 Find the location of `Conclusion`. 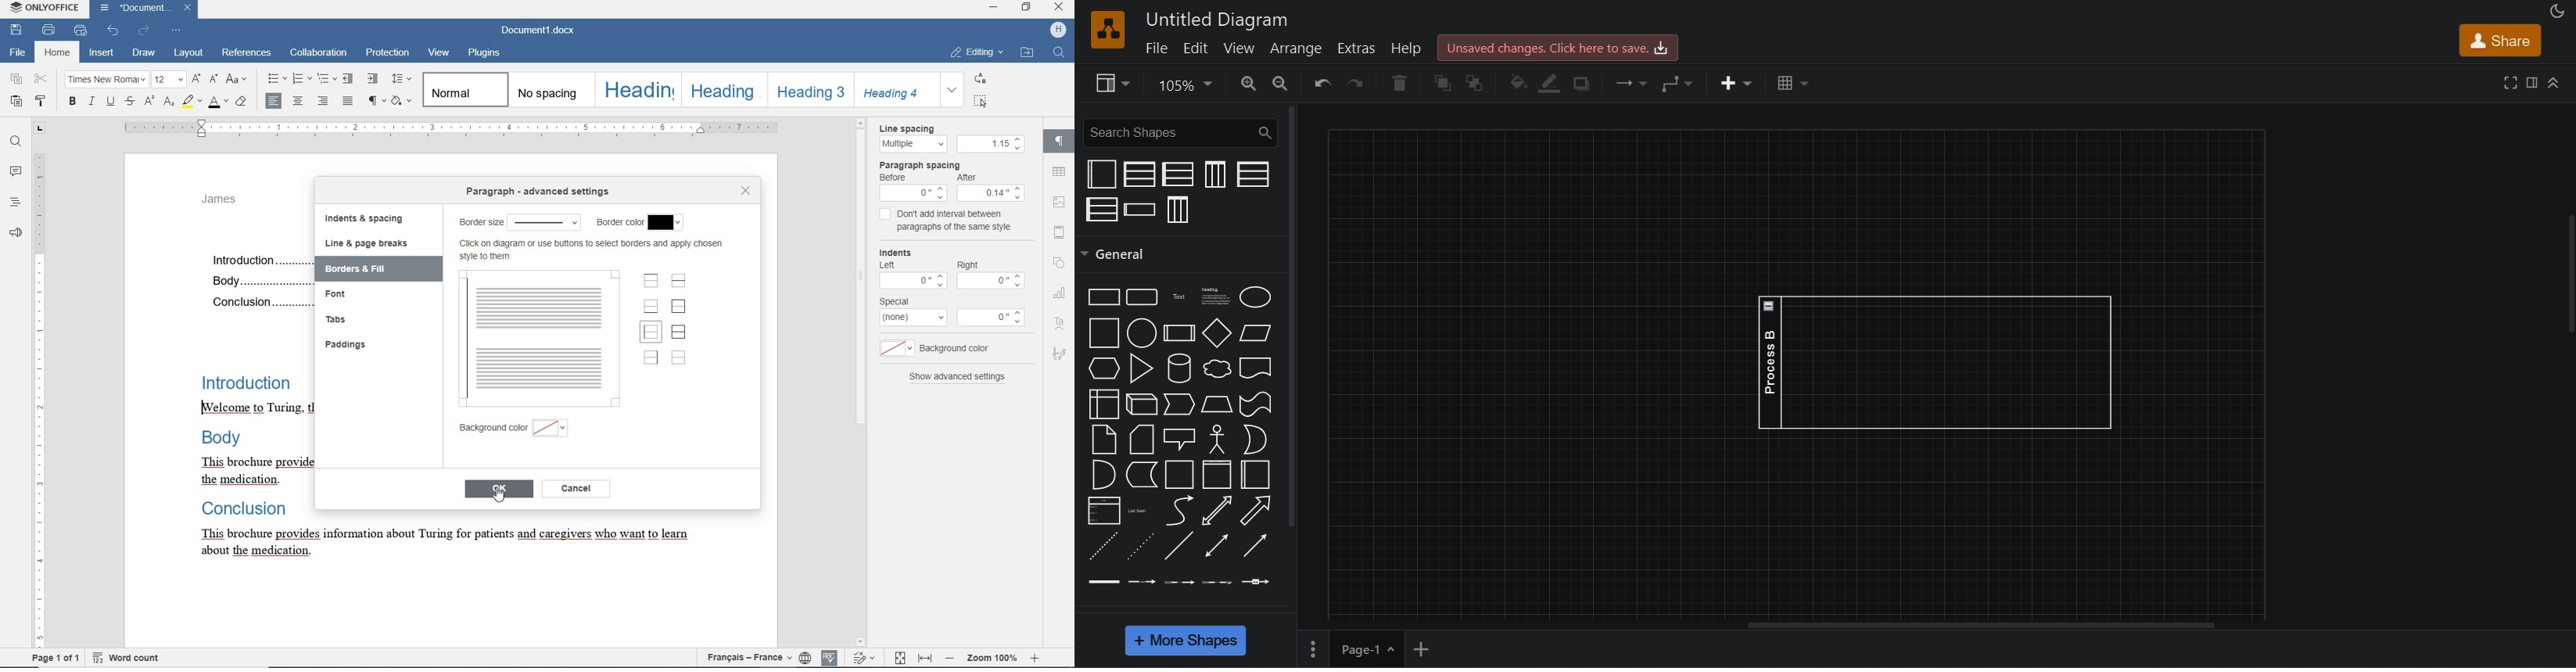

Conclusion is located at coordinates (252, 509).